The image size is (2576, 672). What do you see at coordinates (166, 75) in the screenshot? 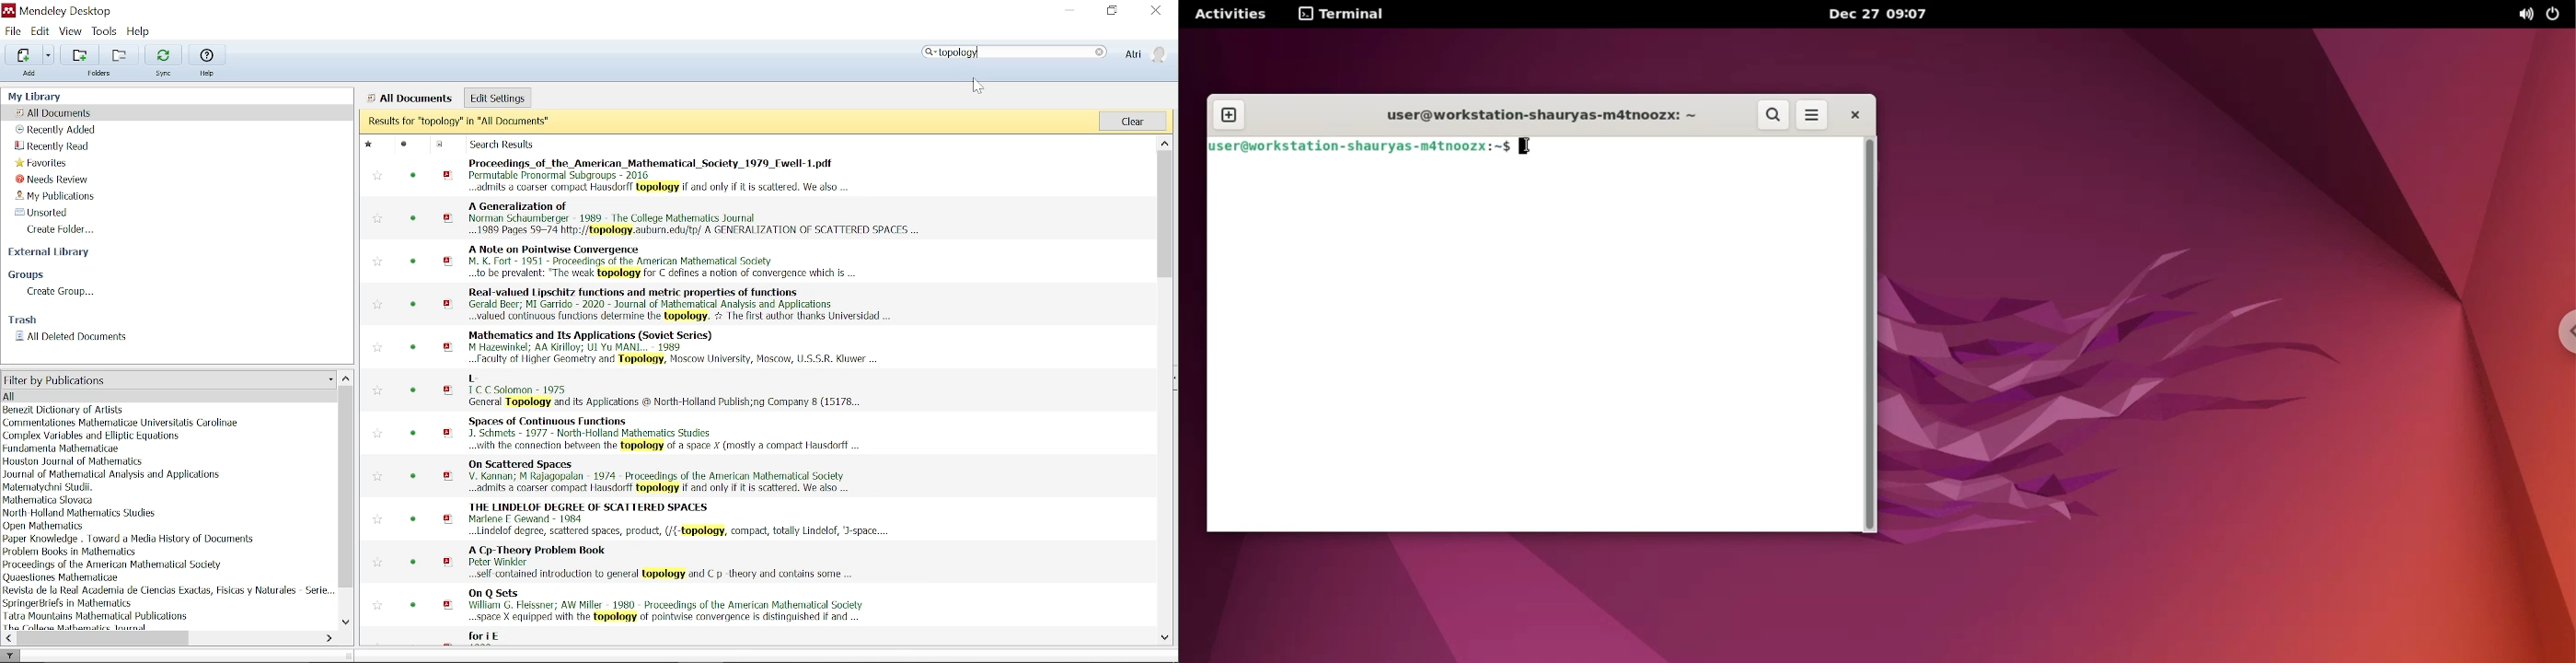
I see `sync` at bounding box center [166, 75].